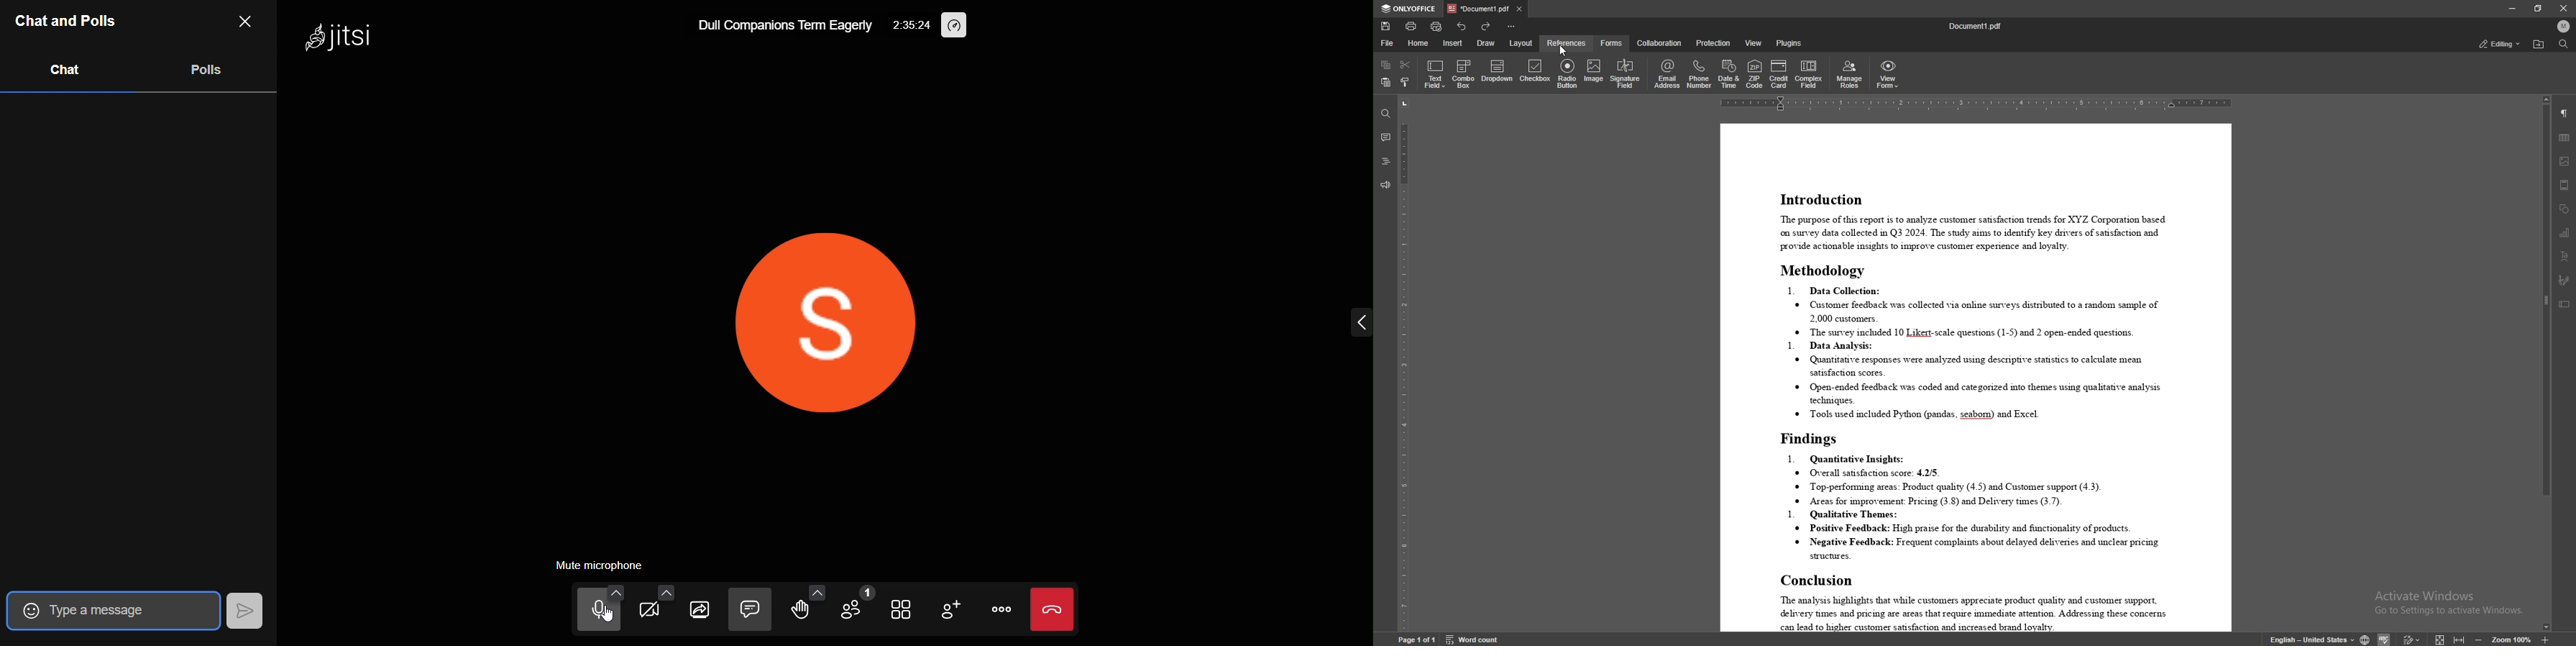  Describe the element at coordinates (1568, 74) in the screenshot. I see `radio button` at that location.